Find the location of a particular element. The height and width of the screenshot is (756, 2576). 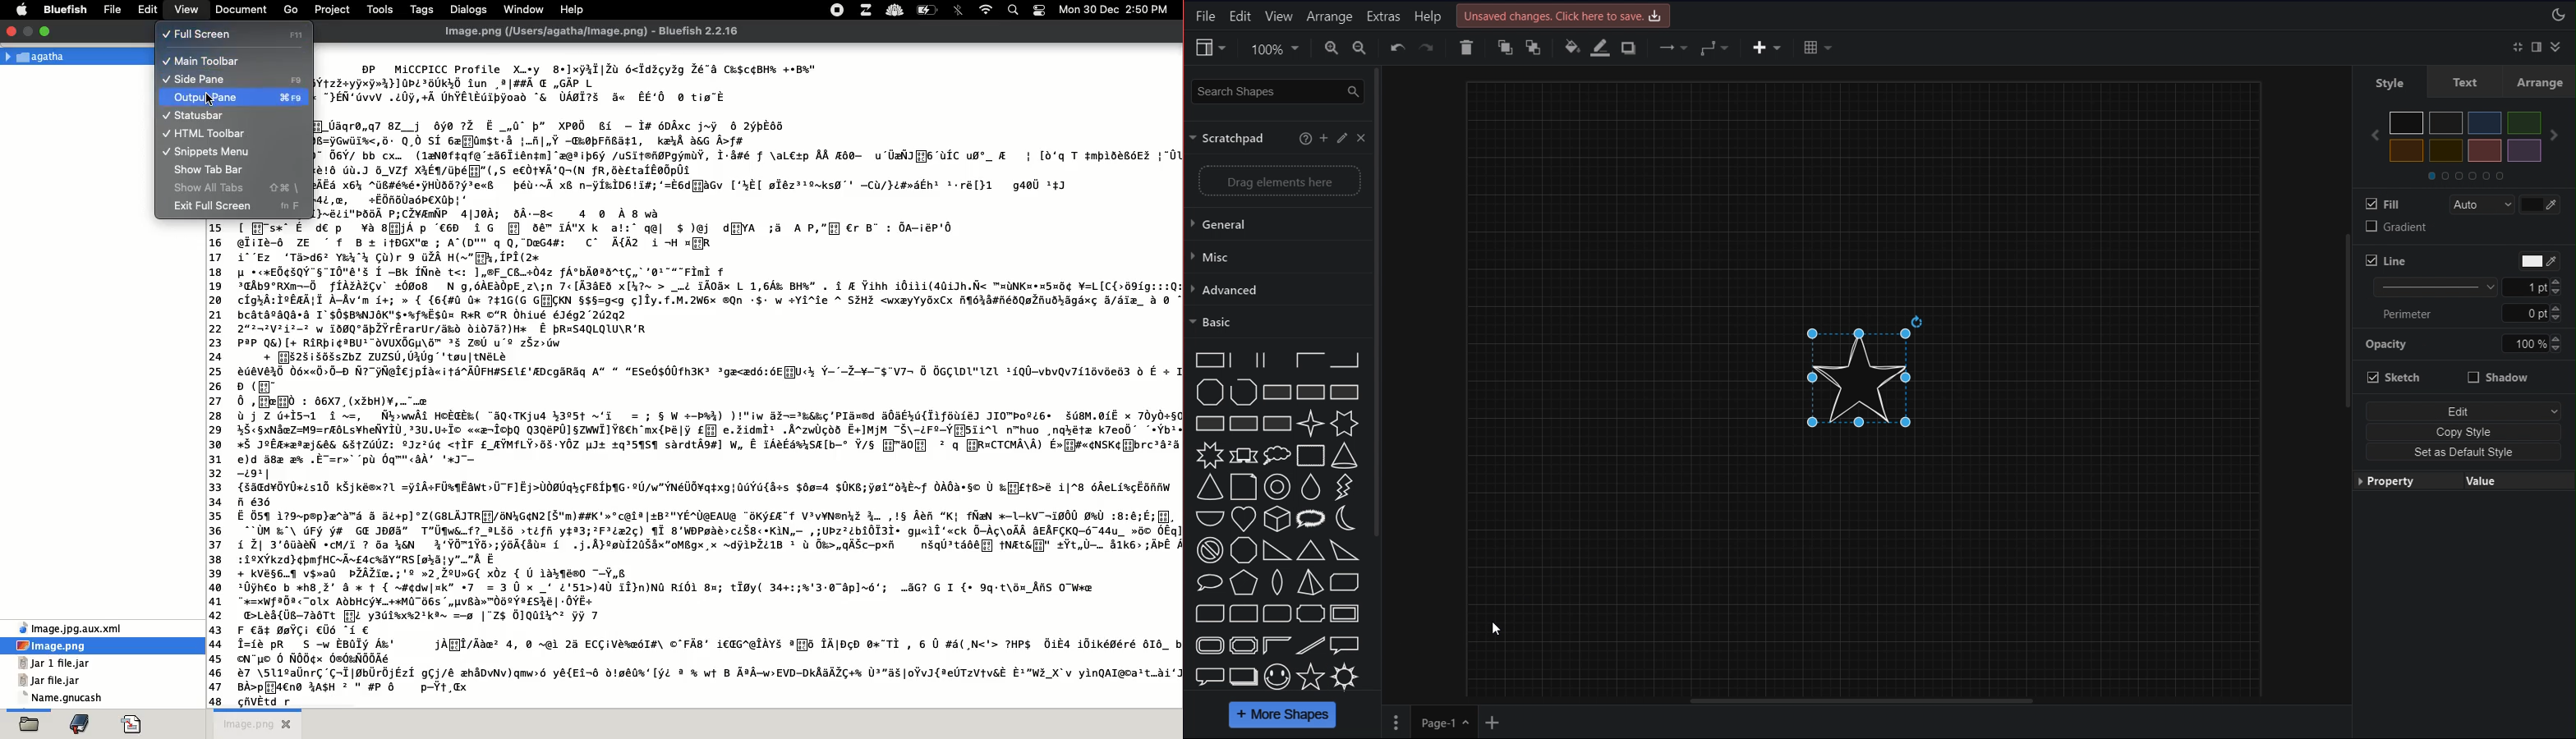

Page-1 is located at coordinates (1445, 723).